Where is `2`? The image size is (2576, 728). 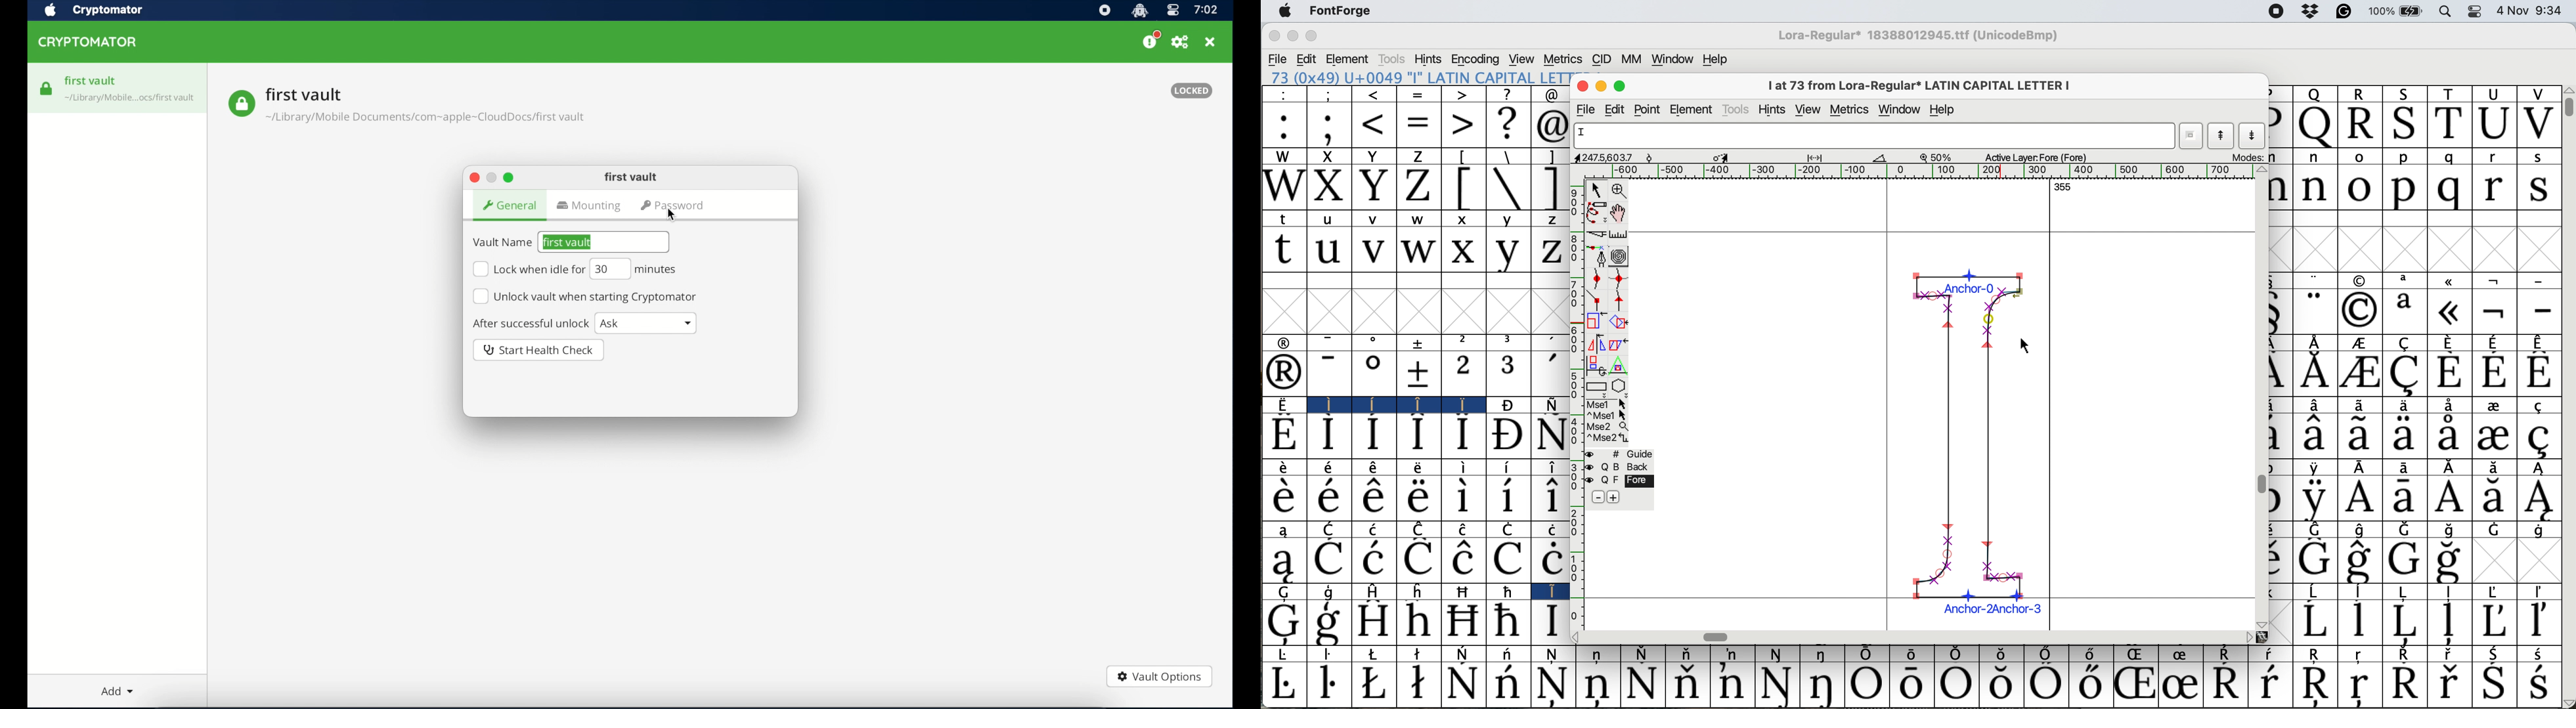
2 is located at coordinates (1463, 374).